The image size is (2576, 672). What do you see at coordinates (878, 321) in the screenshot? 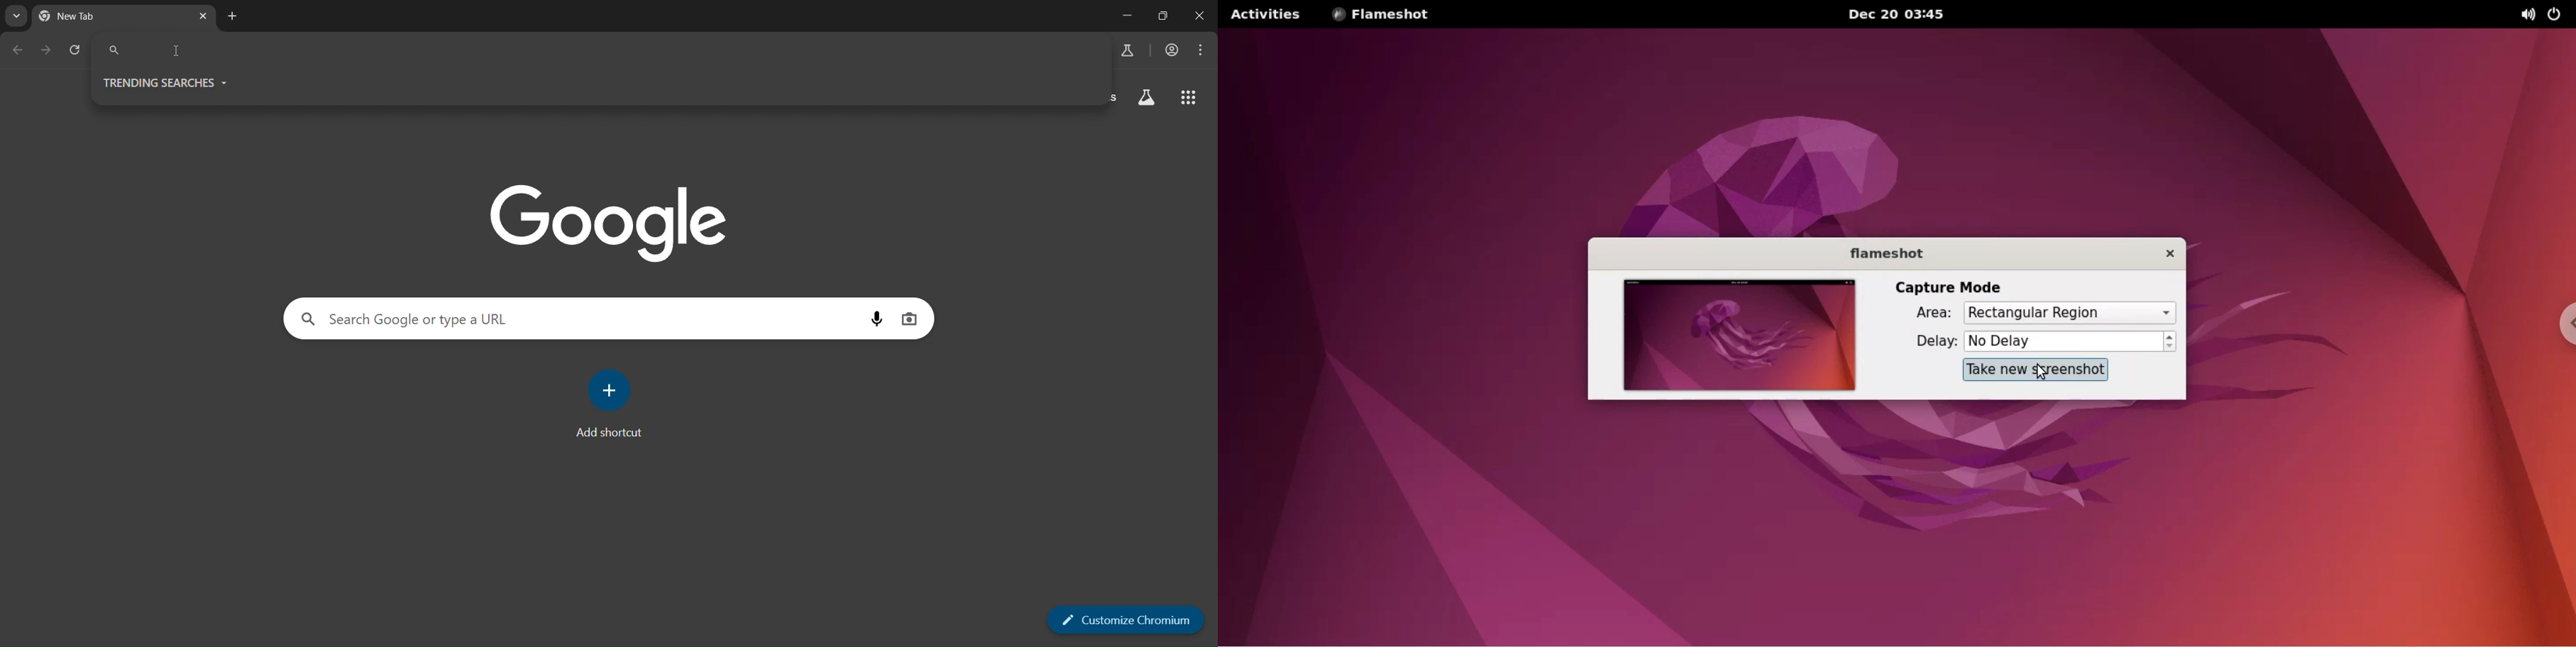
I see `image search` at bounding box center [878, 321].